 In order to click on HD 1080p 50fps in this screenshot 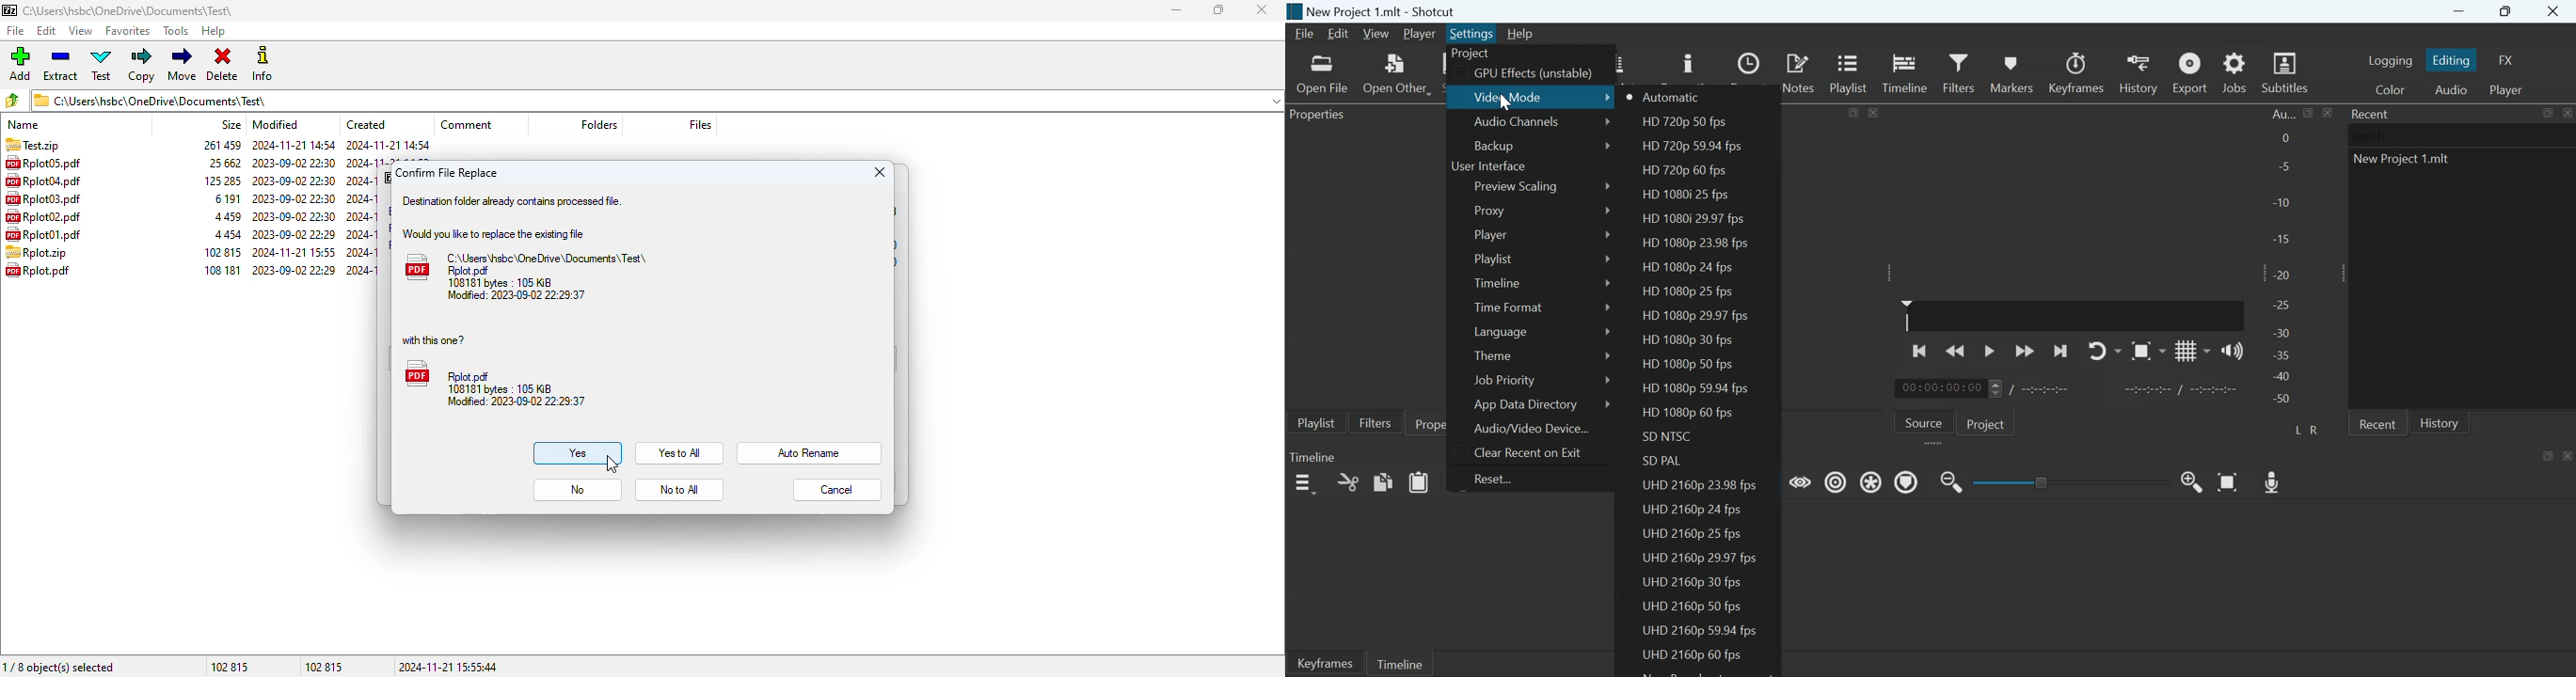, I will do `click(1687, 365)`.